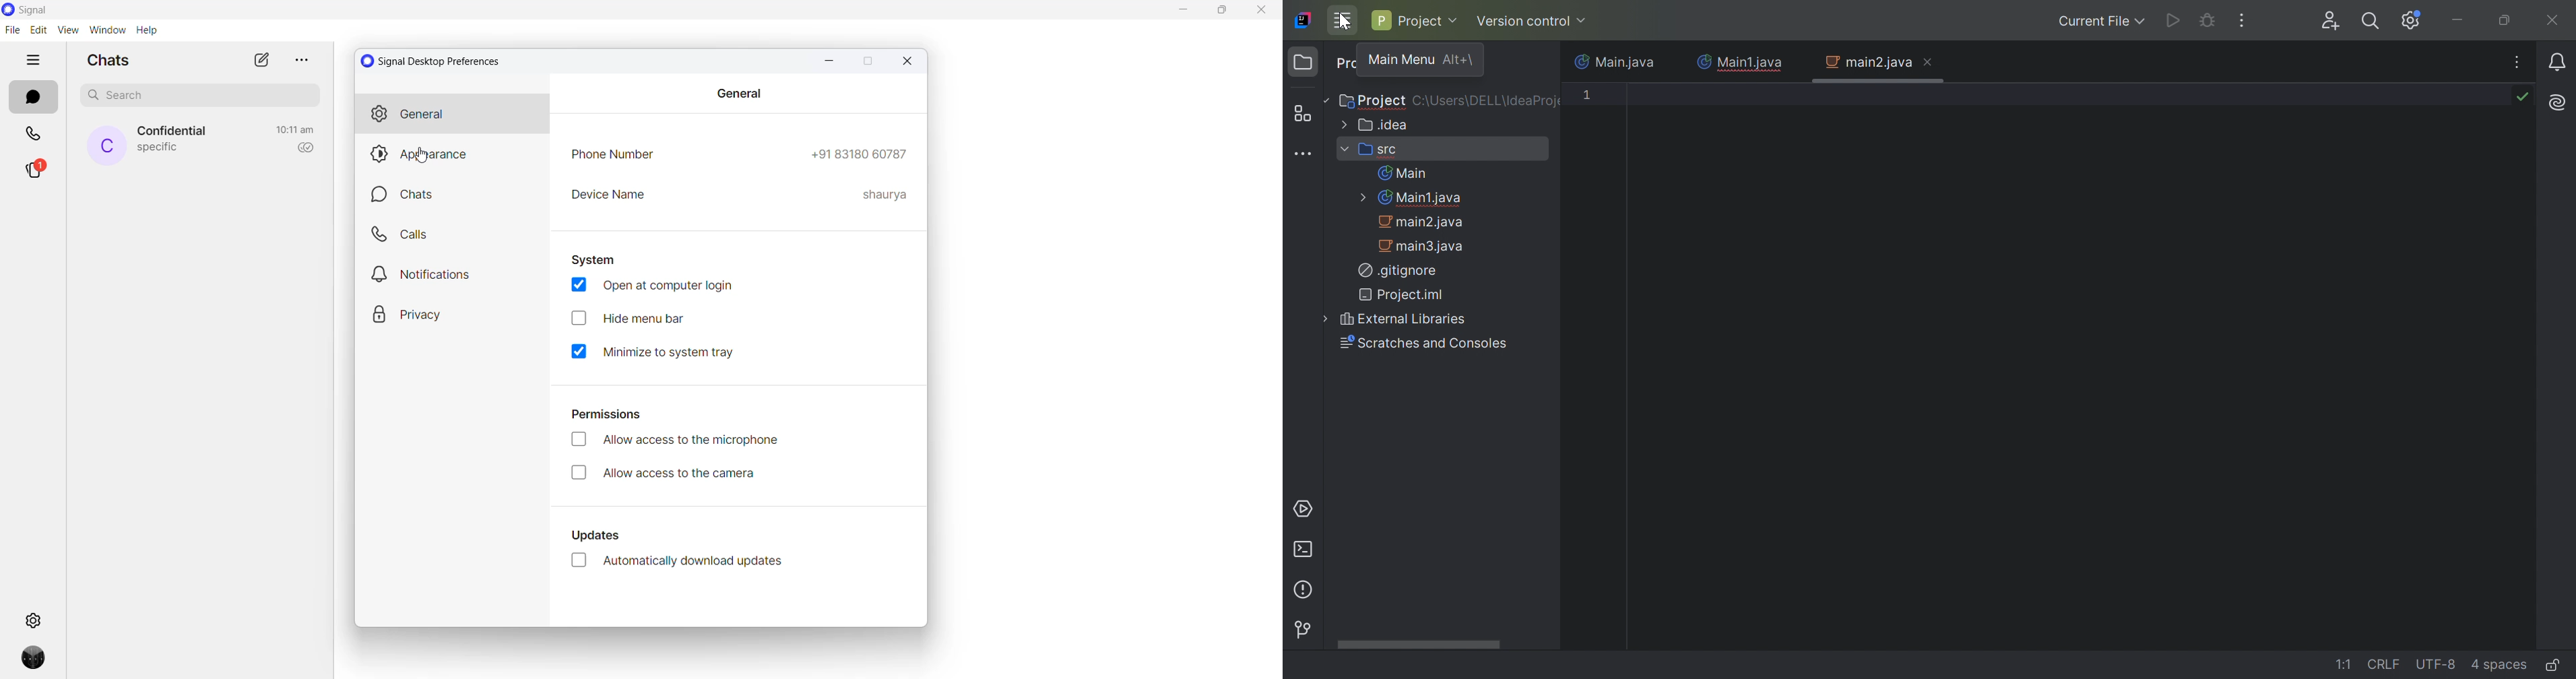 This screenshot has height=700, width=2576. Describe the element at coordinates (827, 61) in the screenshot. I see `minimize` at that location.